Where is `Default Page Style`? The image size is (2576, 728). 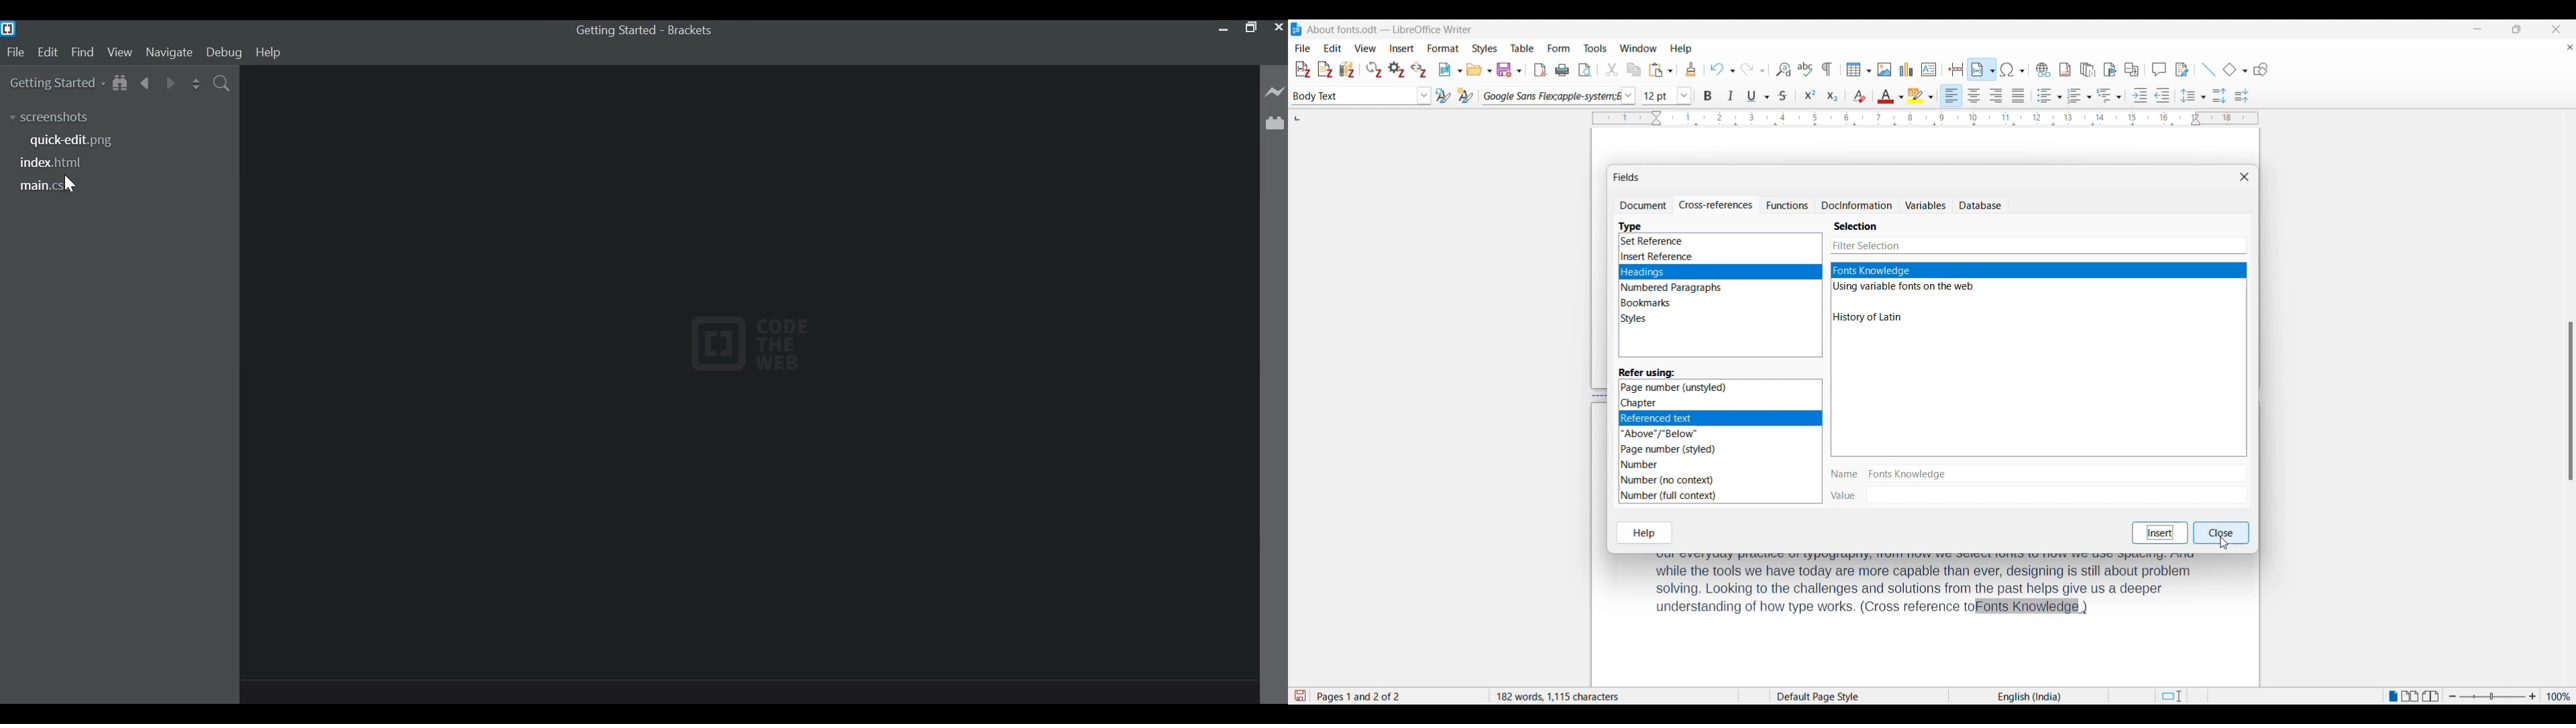 Default Page Style is located at coordinates (1825, 695).